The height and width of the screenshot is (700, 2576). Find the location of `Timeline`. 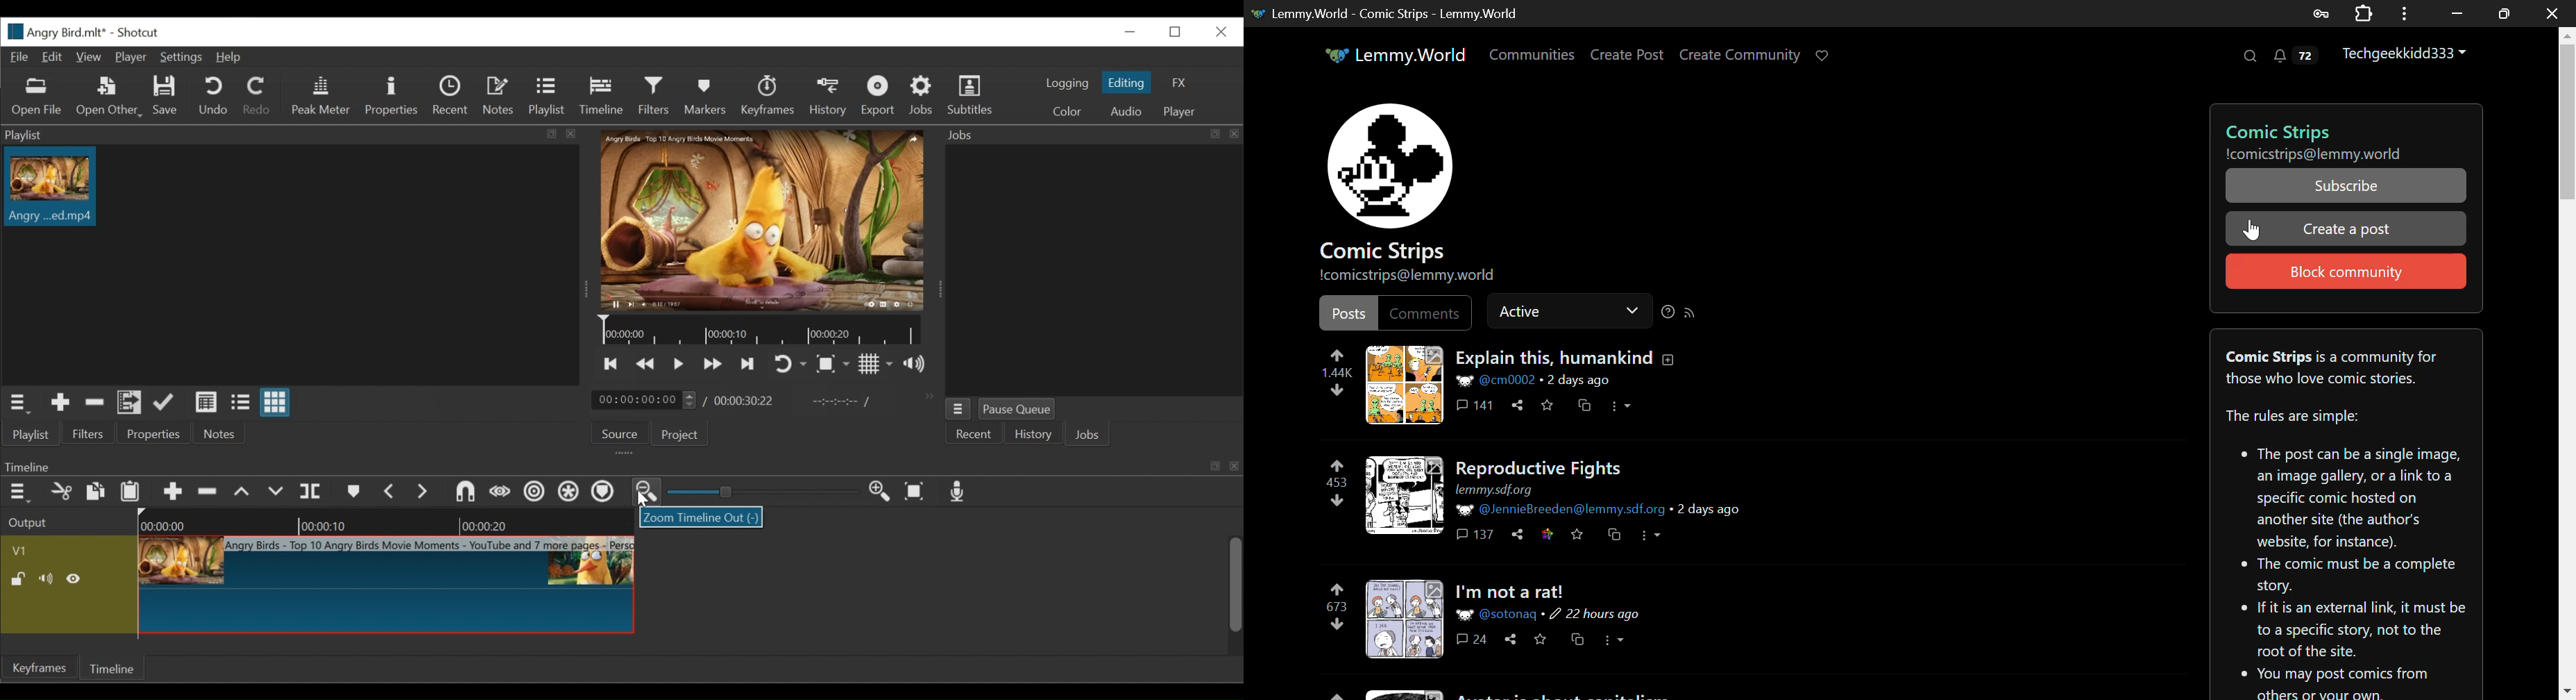

Timeline is located at coordinates (760, 329).